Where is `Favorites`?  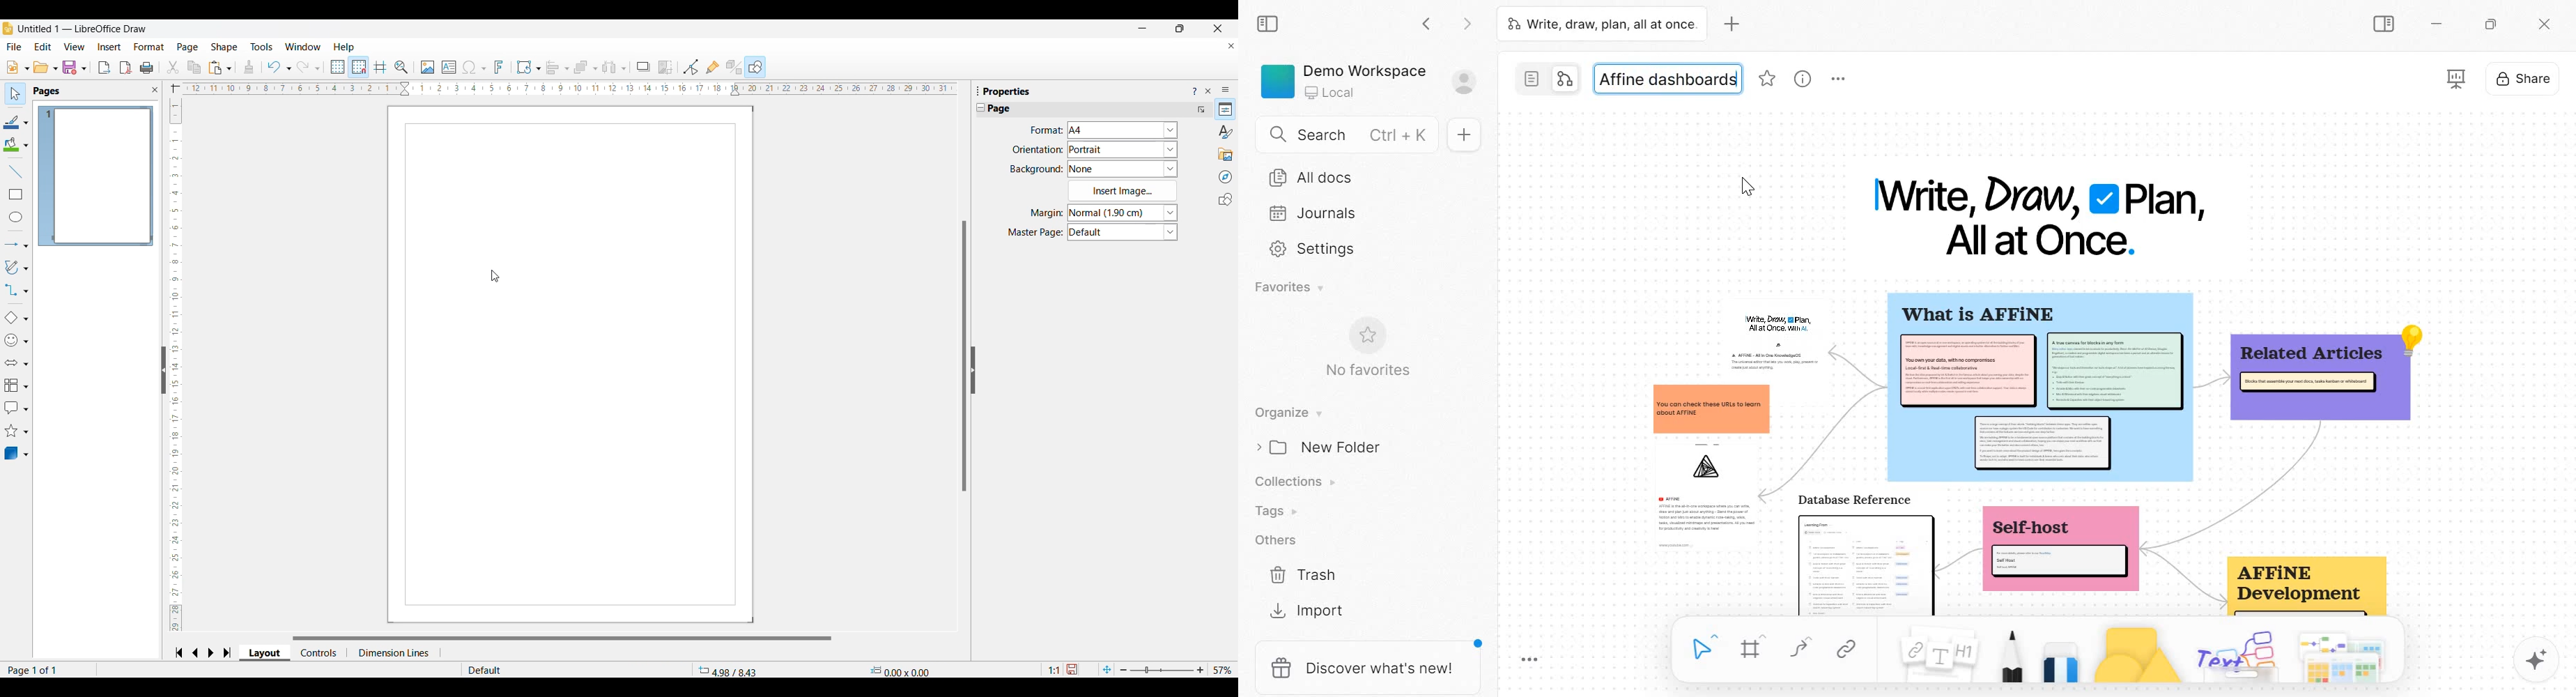 Favorites is located at coordinates (1288, 287).